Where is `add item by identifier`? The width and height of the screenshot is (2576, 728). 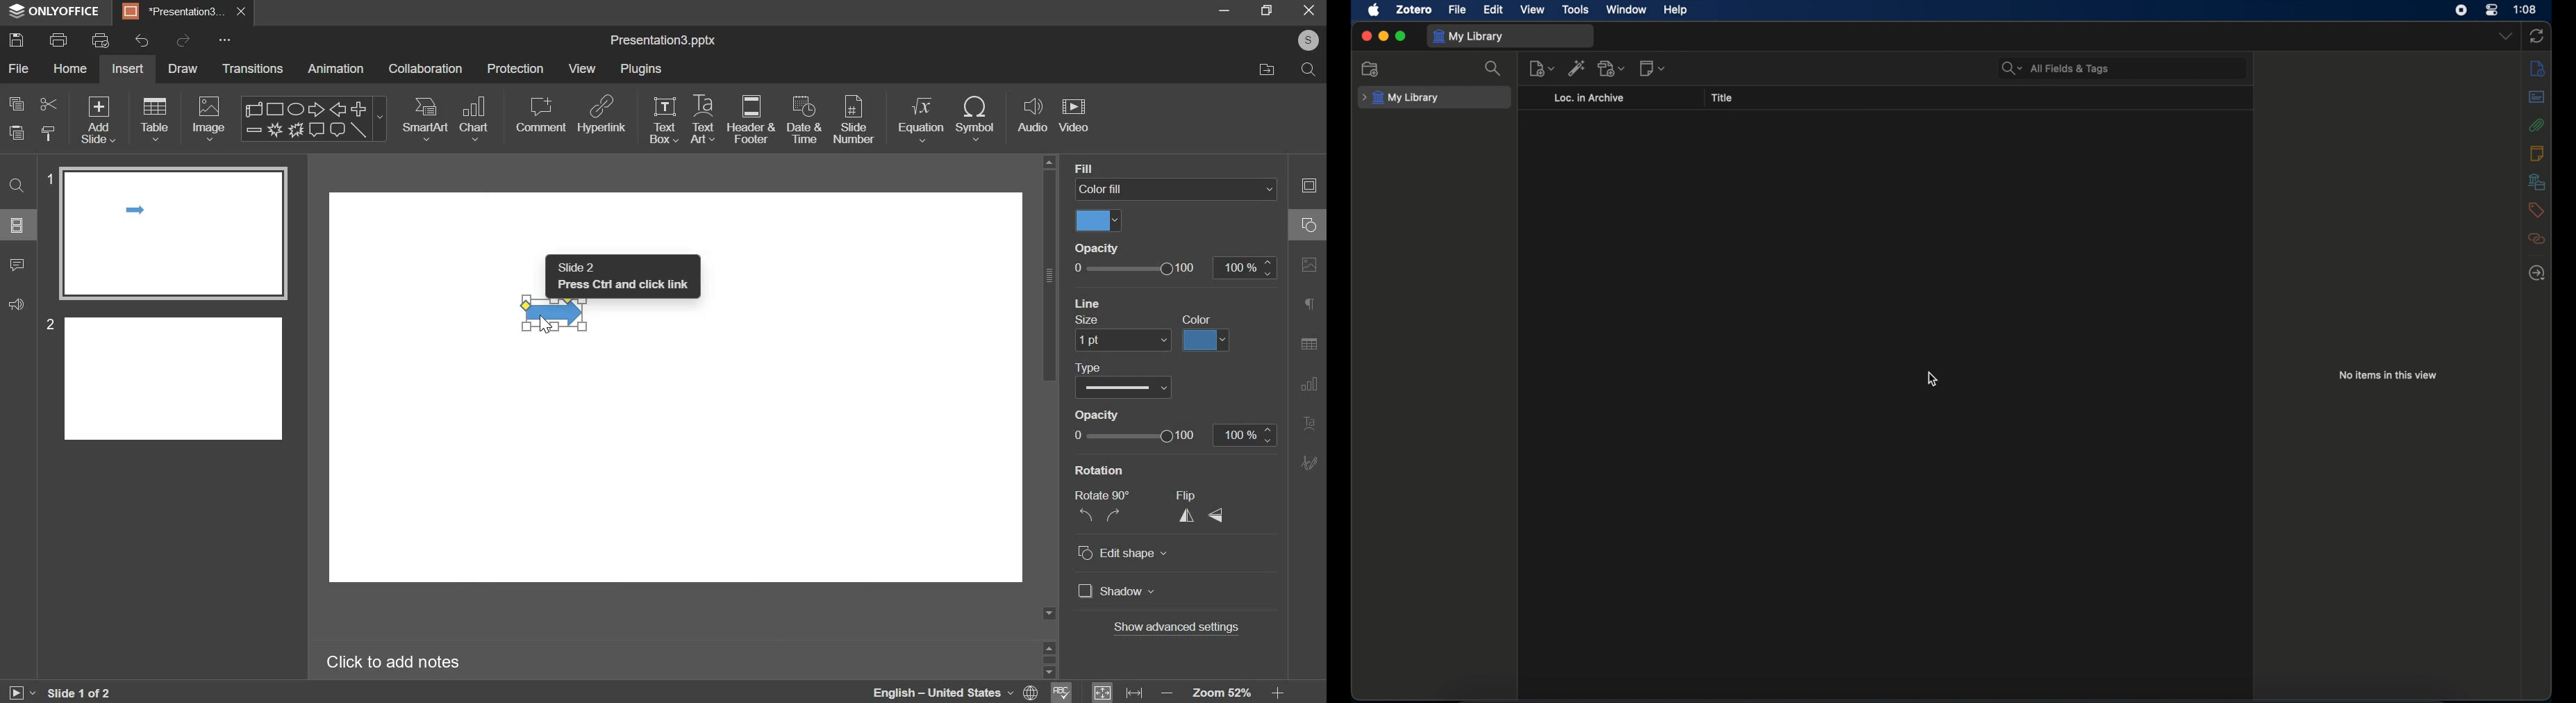
add item by identifier is located at coordinates (1576, 68).